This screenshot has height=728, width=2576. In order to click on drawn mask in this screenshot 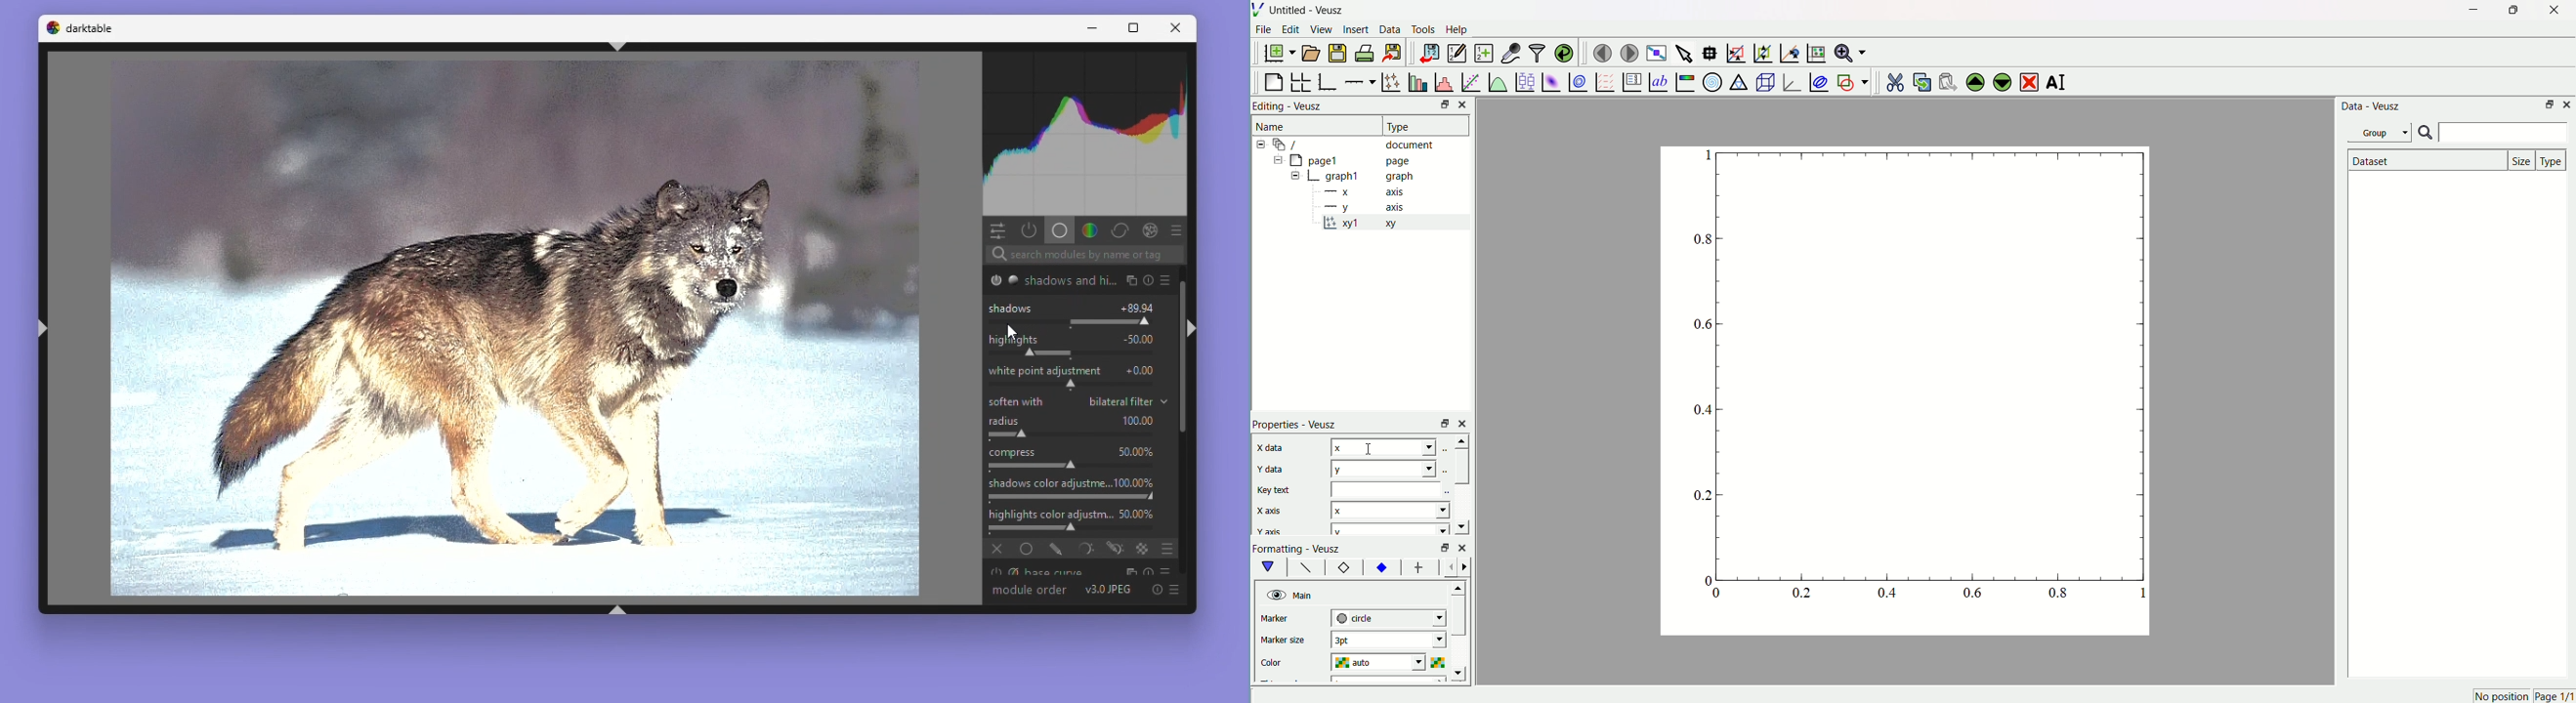, I will do `click(1054, 549)`.